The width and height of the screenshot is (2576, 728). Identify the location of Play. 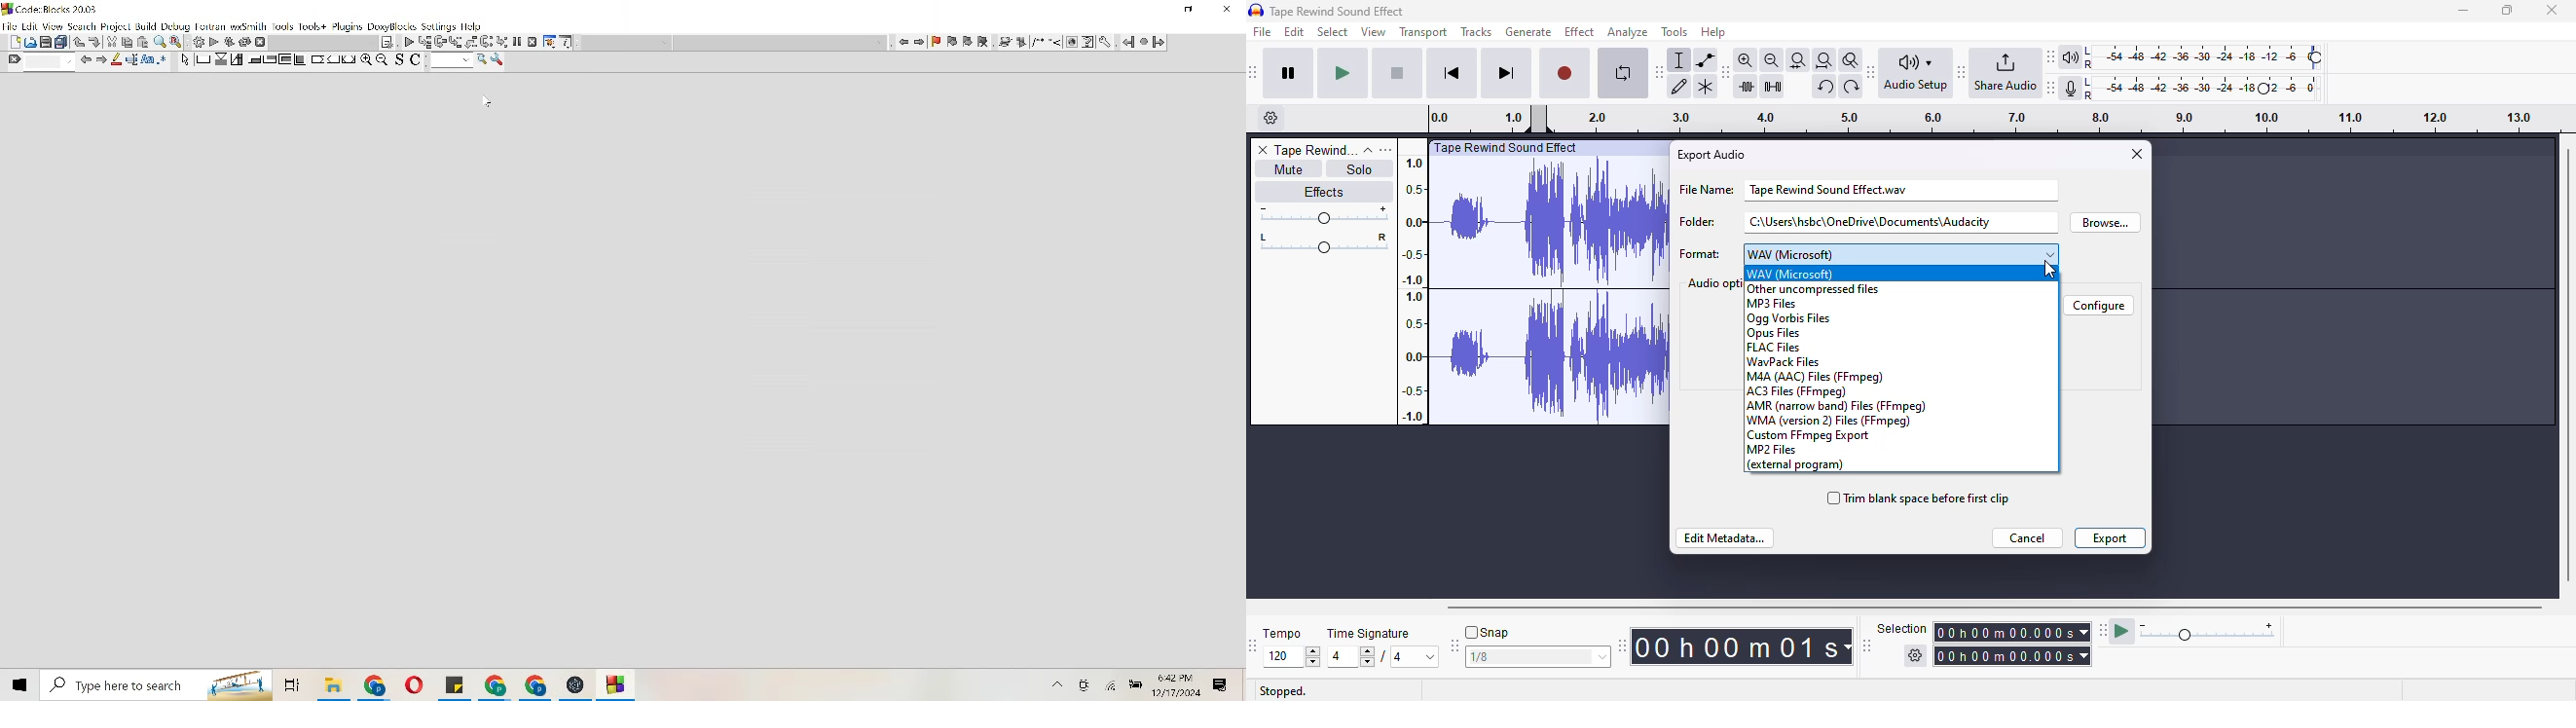
(214, 42).